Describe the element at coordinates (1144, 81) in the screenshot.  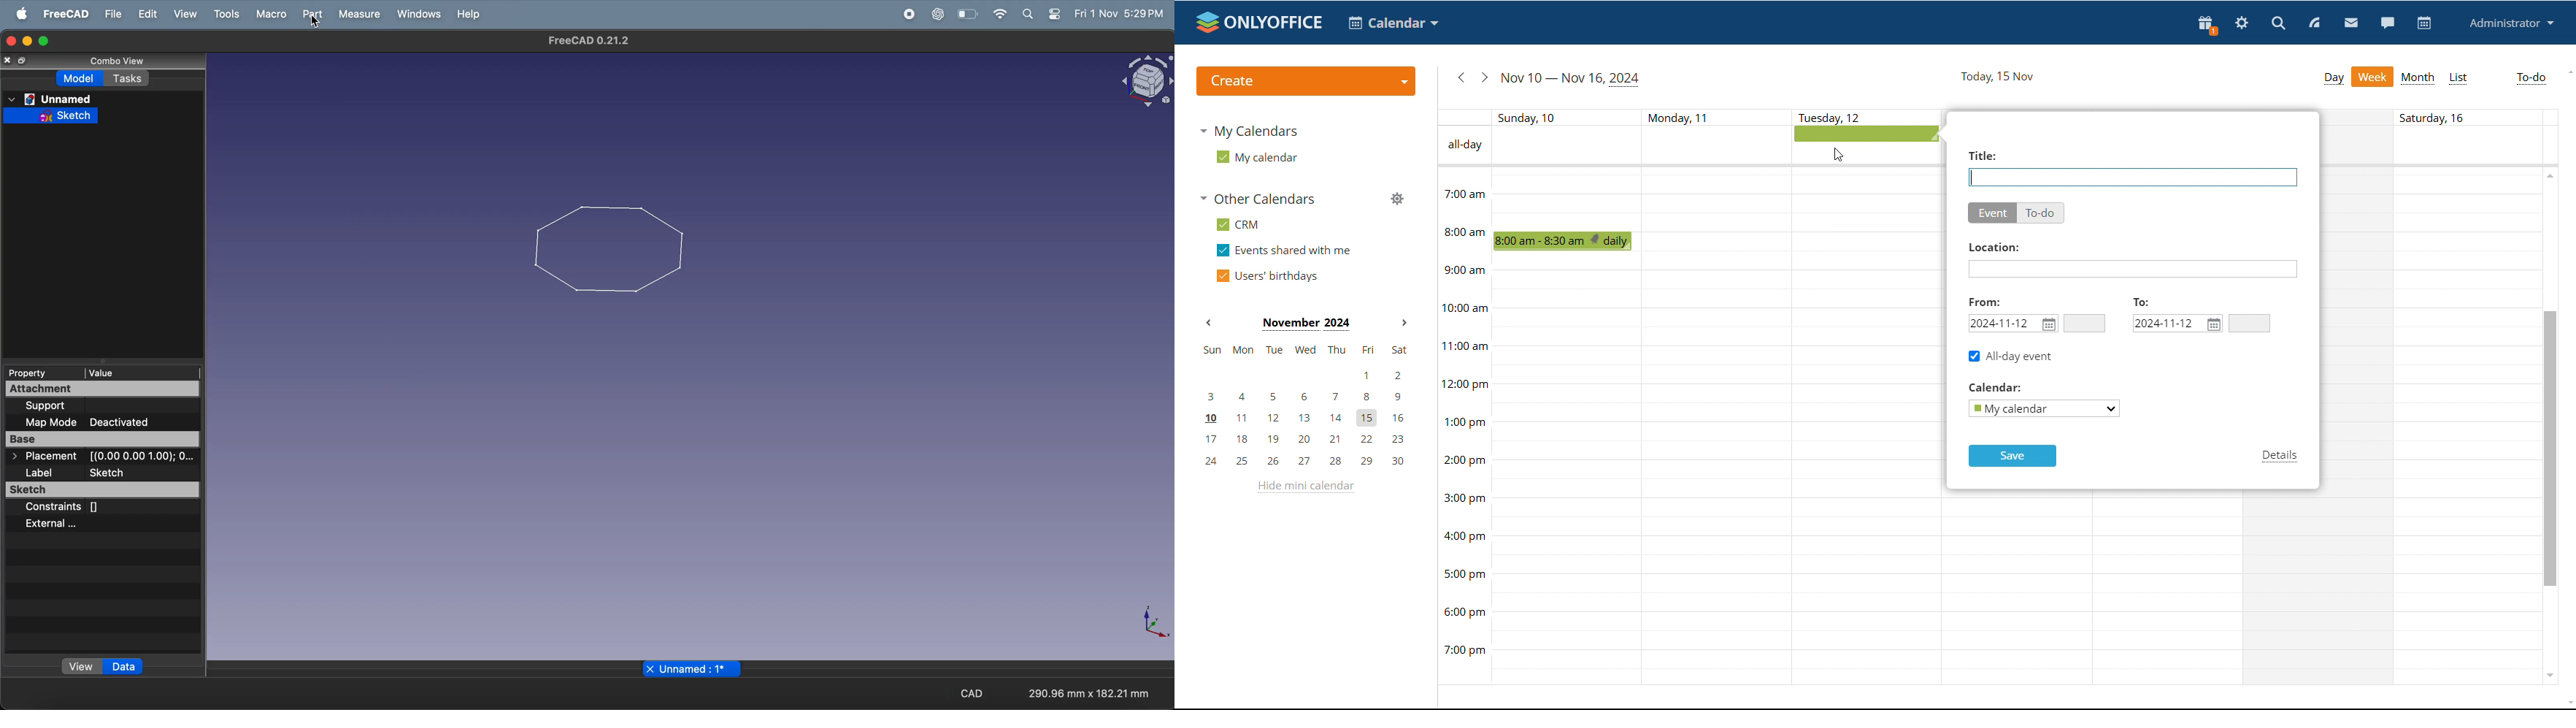
I see `vlock view` at that location.